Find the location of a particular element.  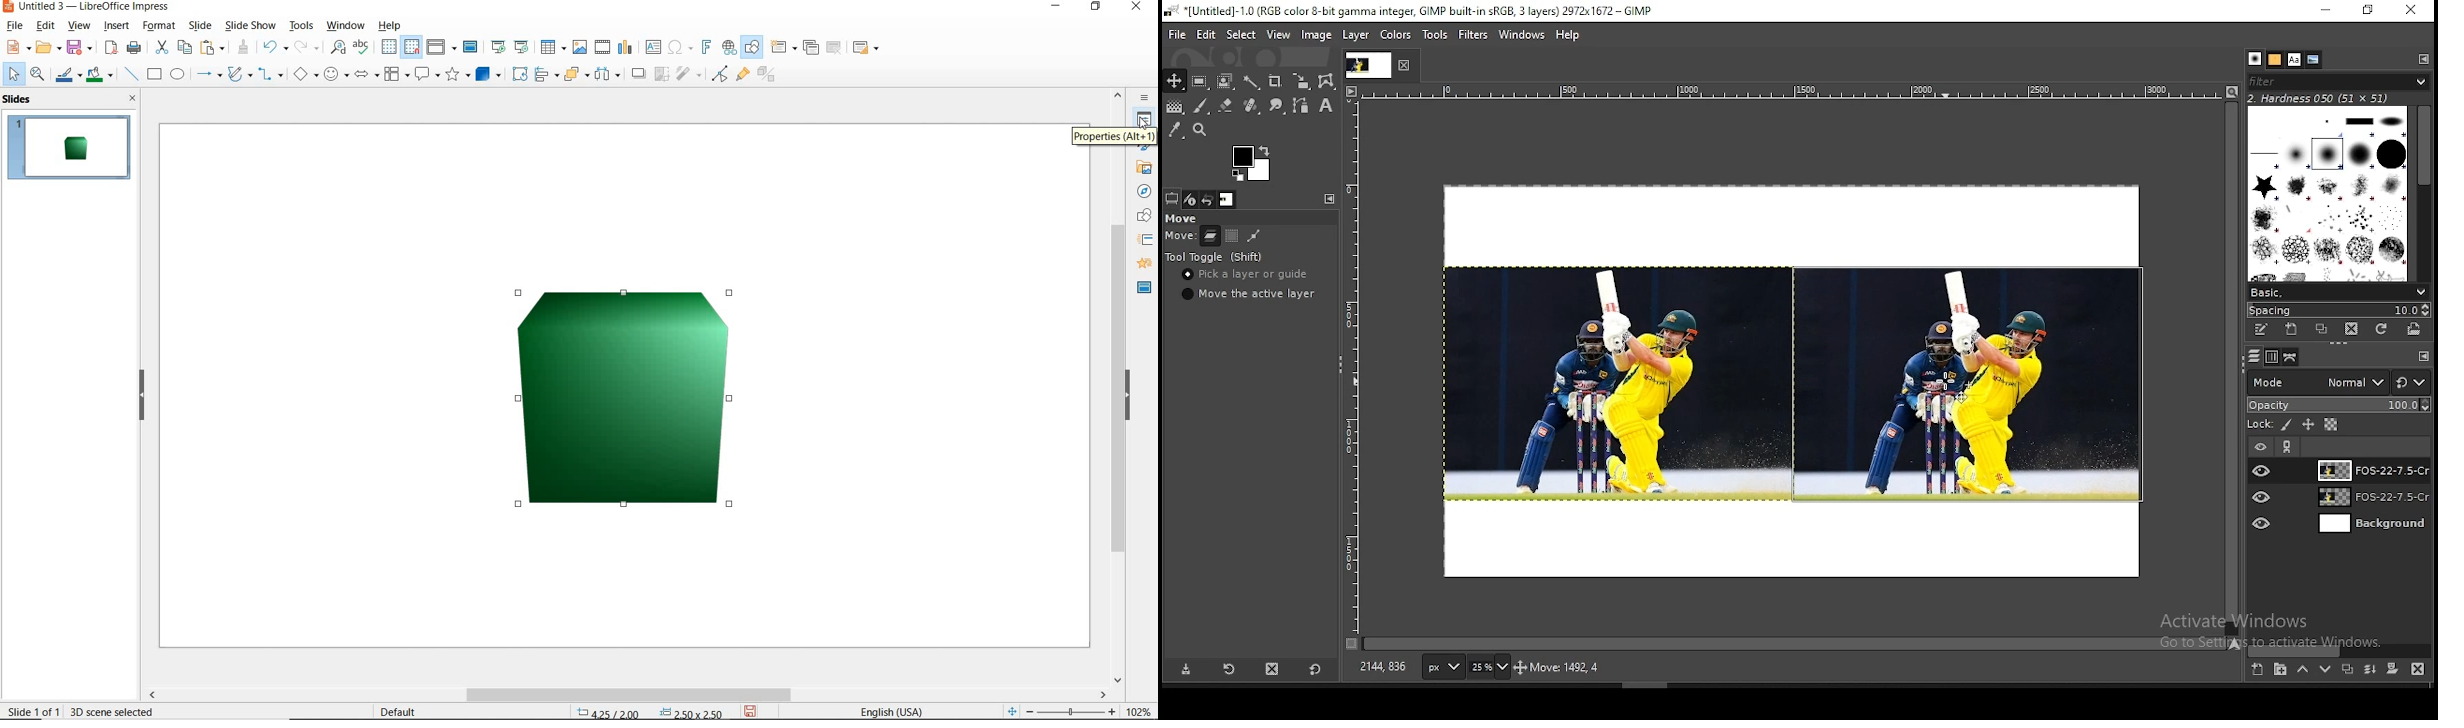

DEFAULT is located at coordinates (401, 711).